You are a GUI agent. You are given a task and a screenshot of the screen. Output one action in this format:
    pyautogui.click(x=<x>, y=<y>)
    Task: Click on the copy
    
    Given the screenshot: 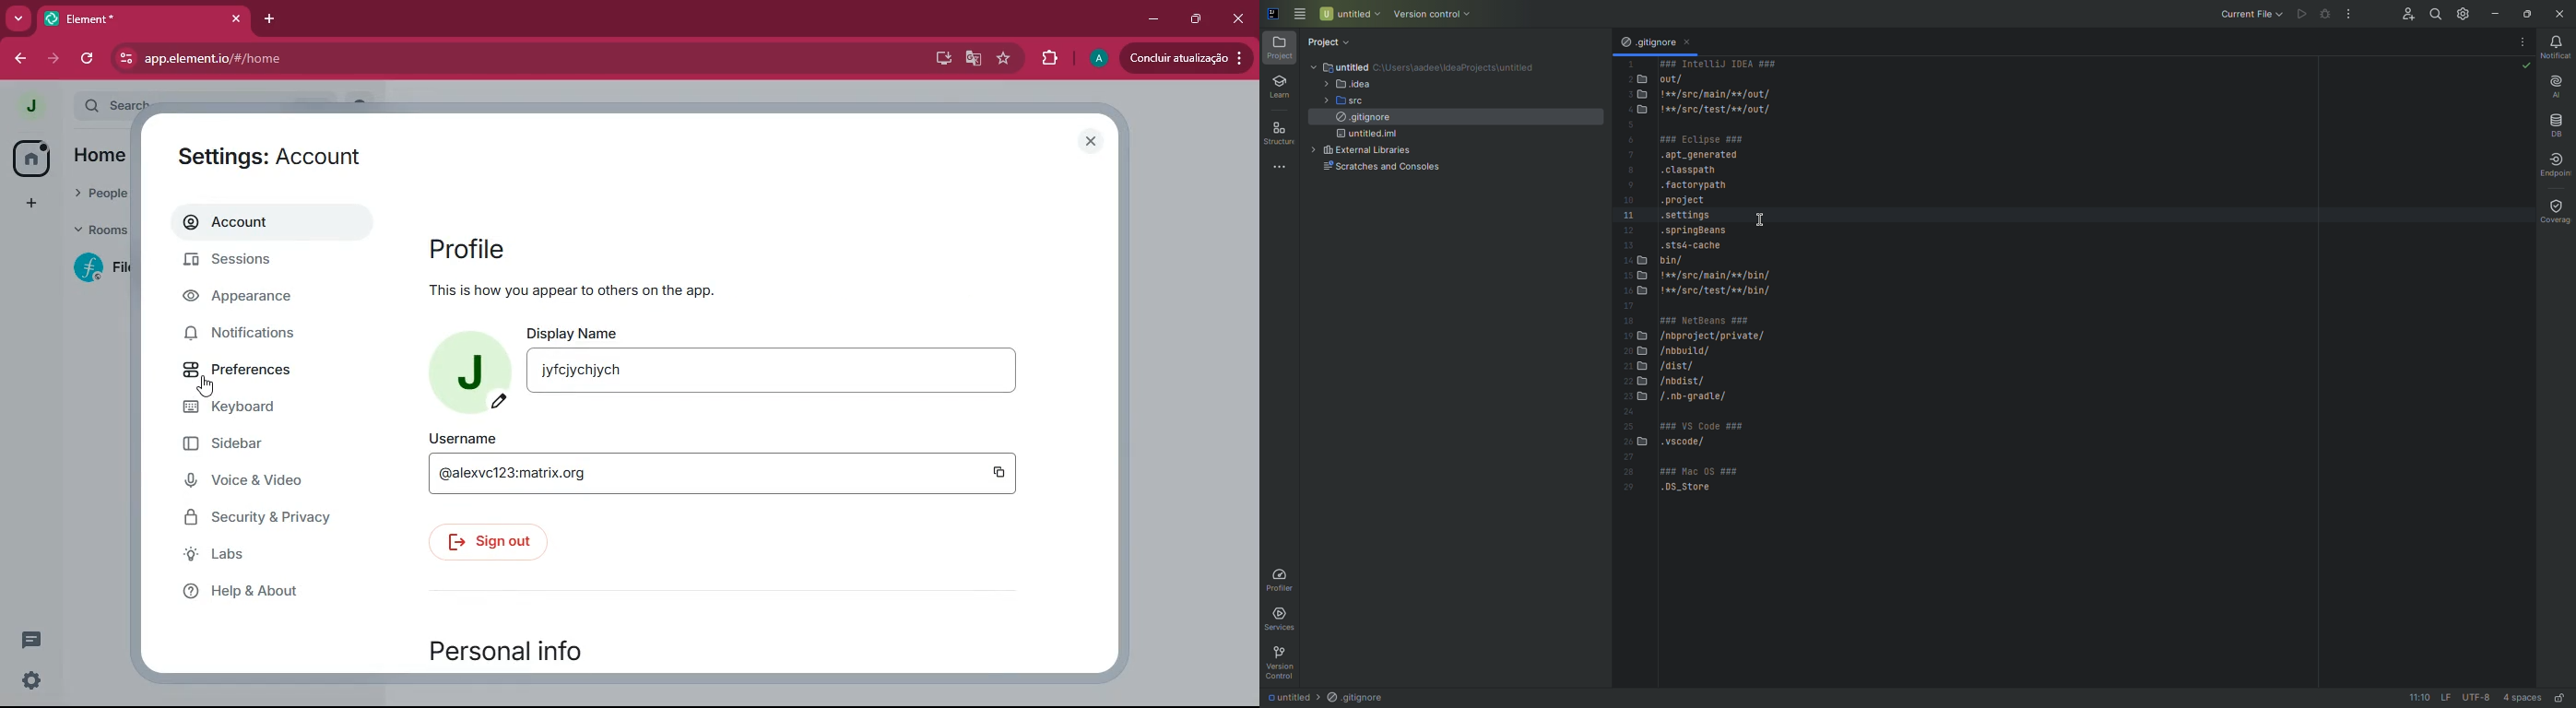 What is the action you would take?
    pyautogui.click(x=1000, y=471)
    